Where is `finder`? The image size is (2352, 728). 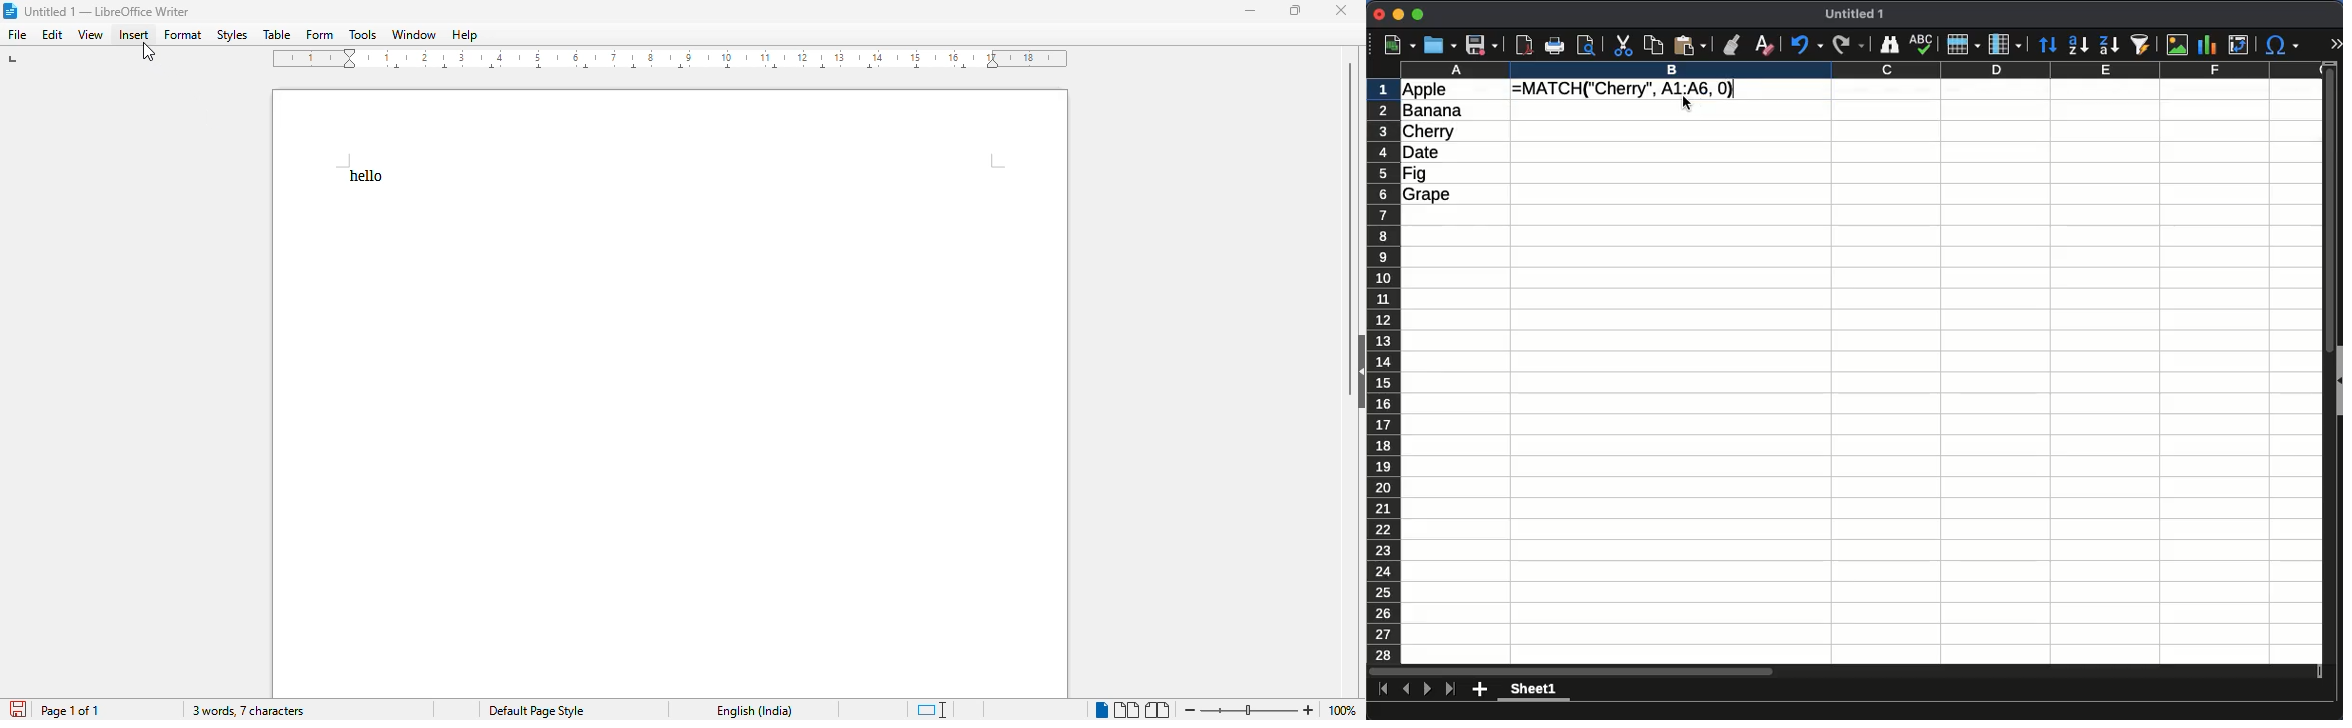
finder is located at coordinates (1889, 45).